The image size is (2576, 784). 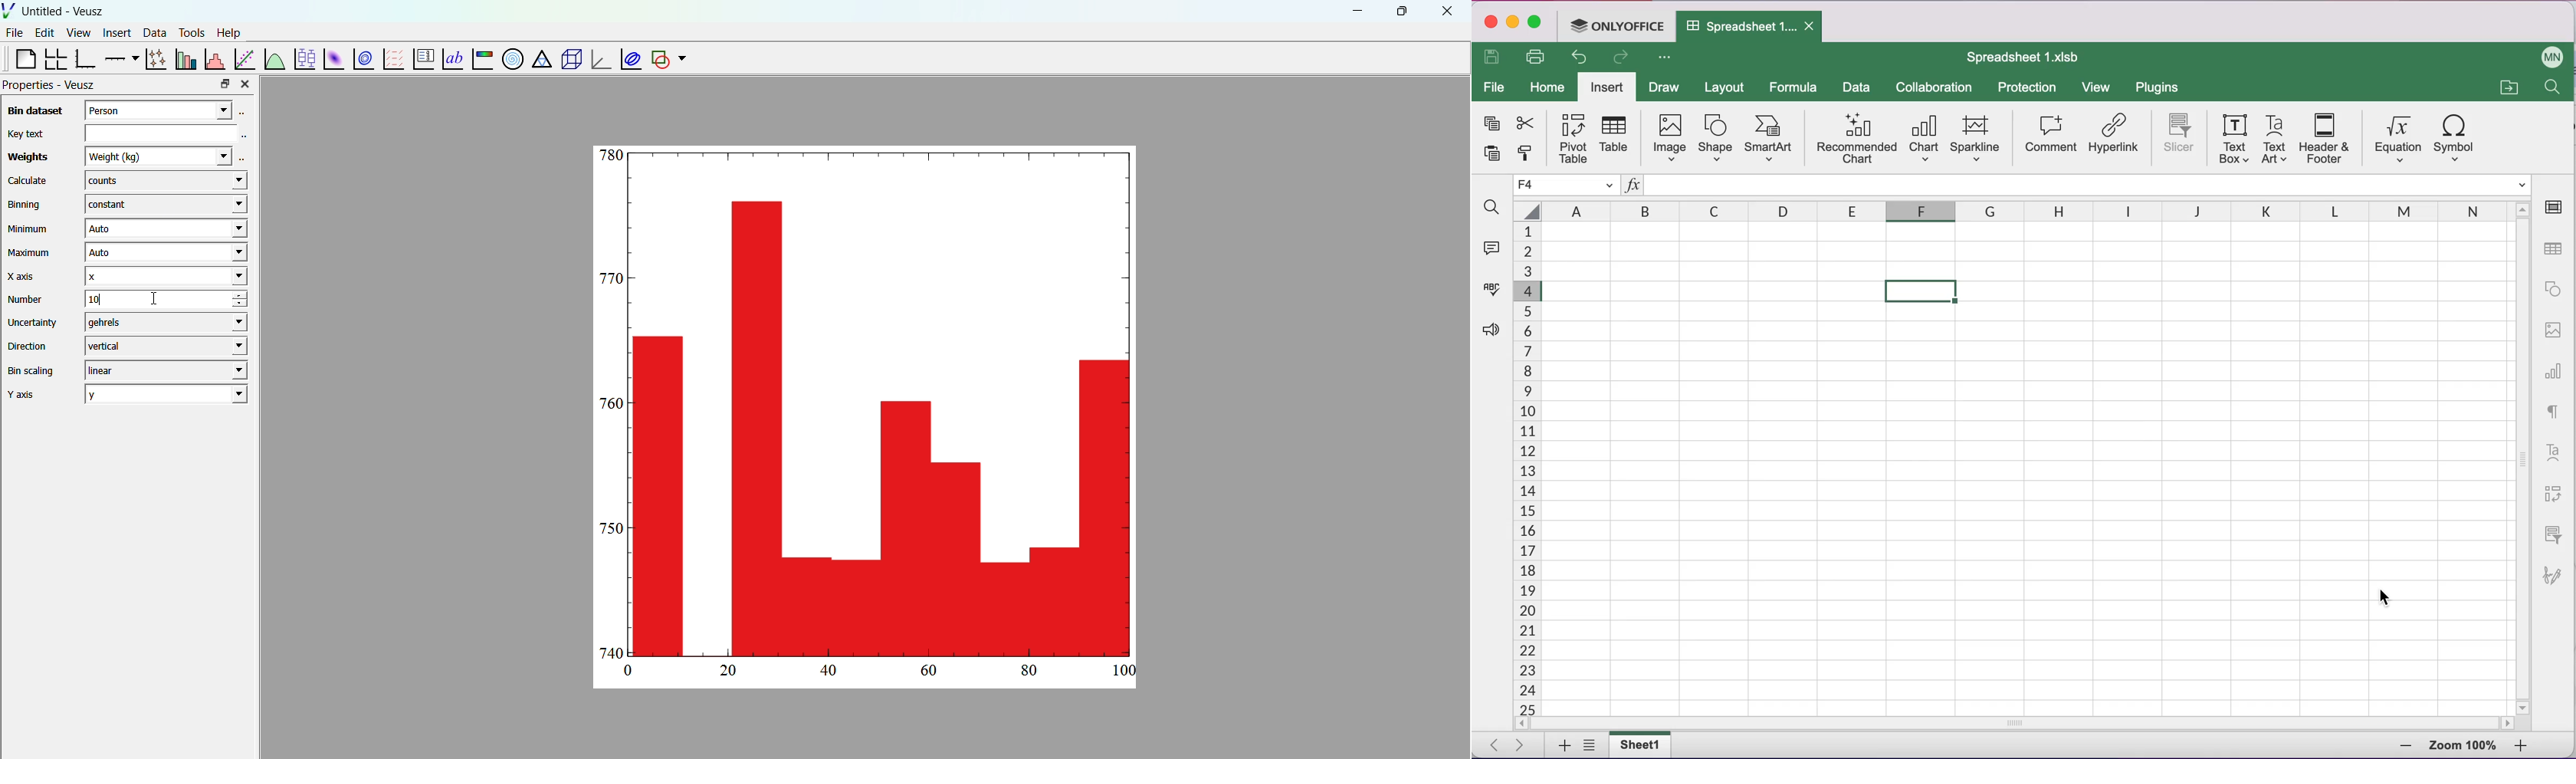 I want to click on Number, so click(x=26, y=299).